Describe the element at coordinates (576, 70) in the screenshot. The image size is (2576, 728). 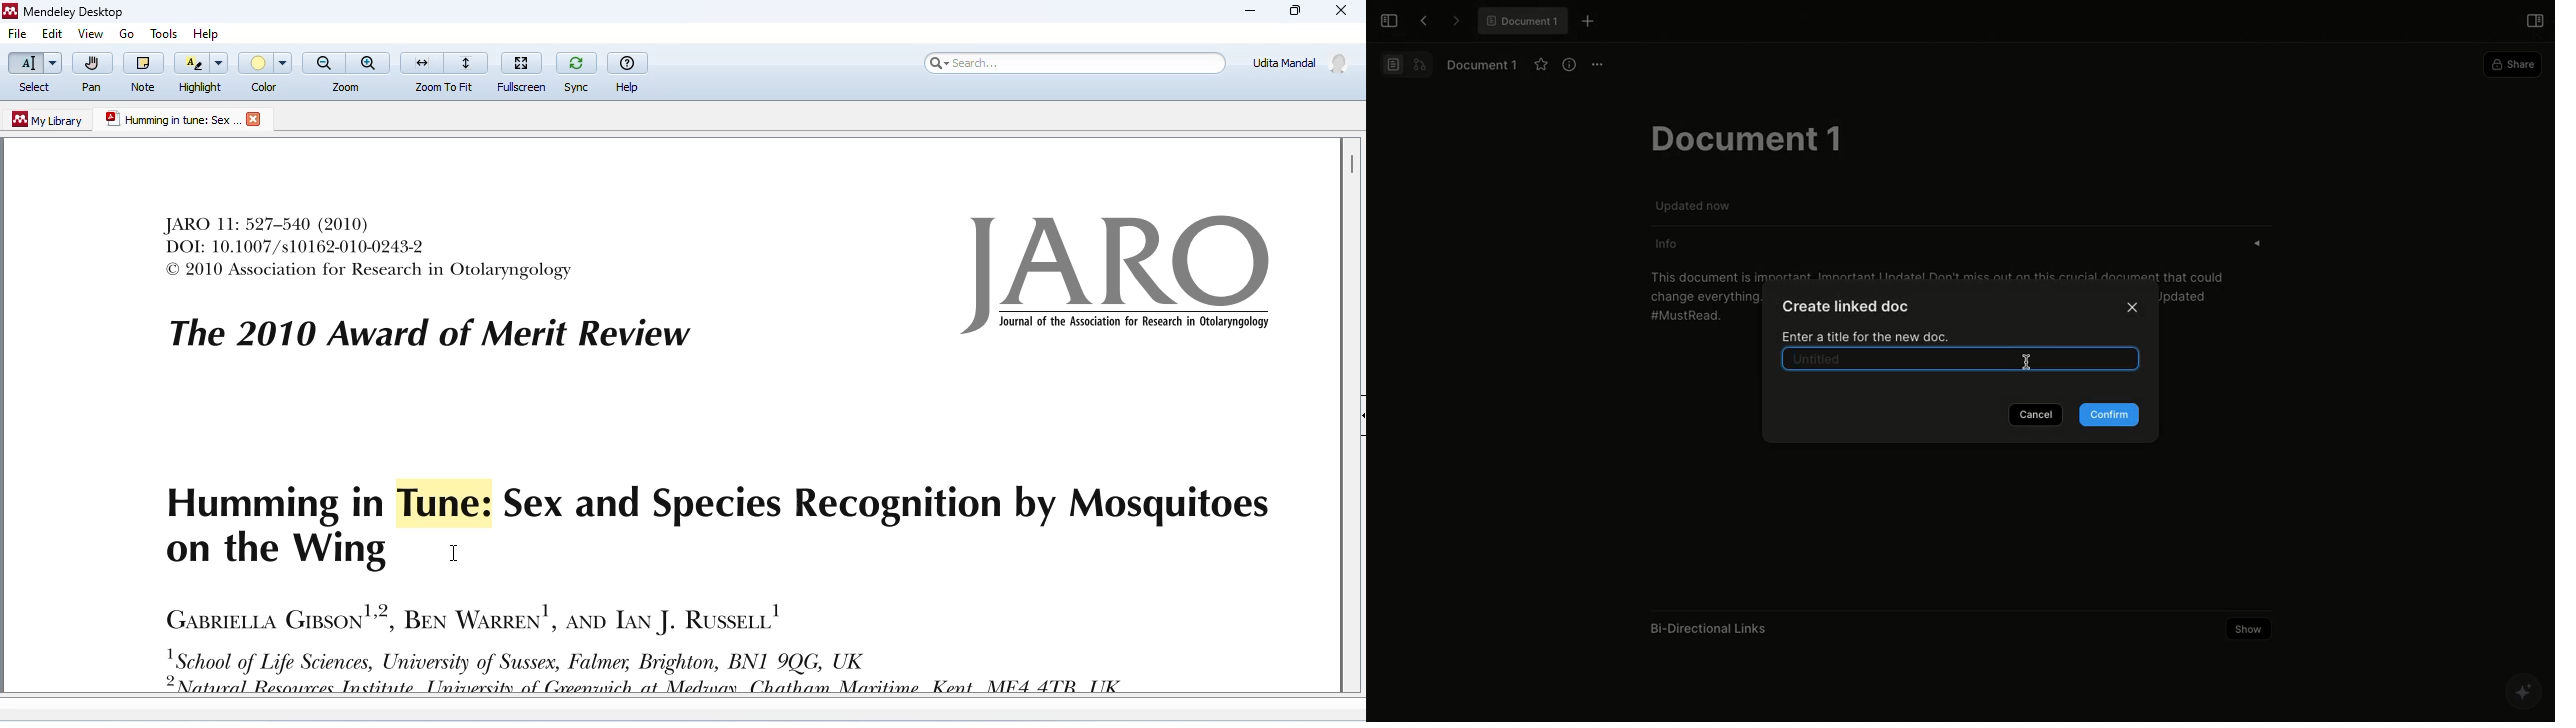
I see `sync` at that location.